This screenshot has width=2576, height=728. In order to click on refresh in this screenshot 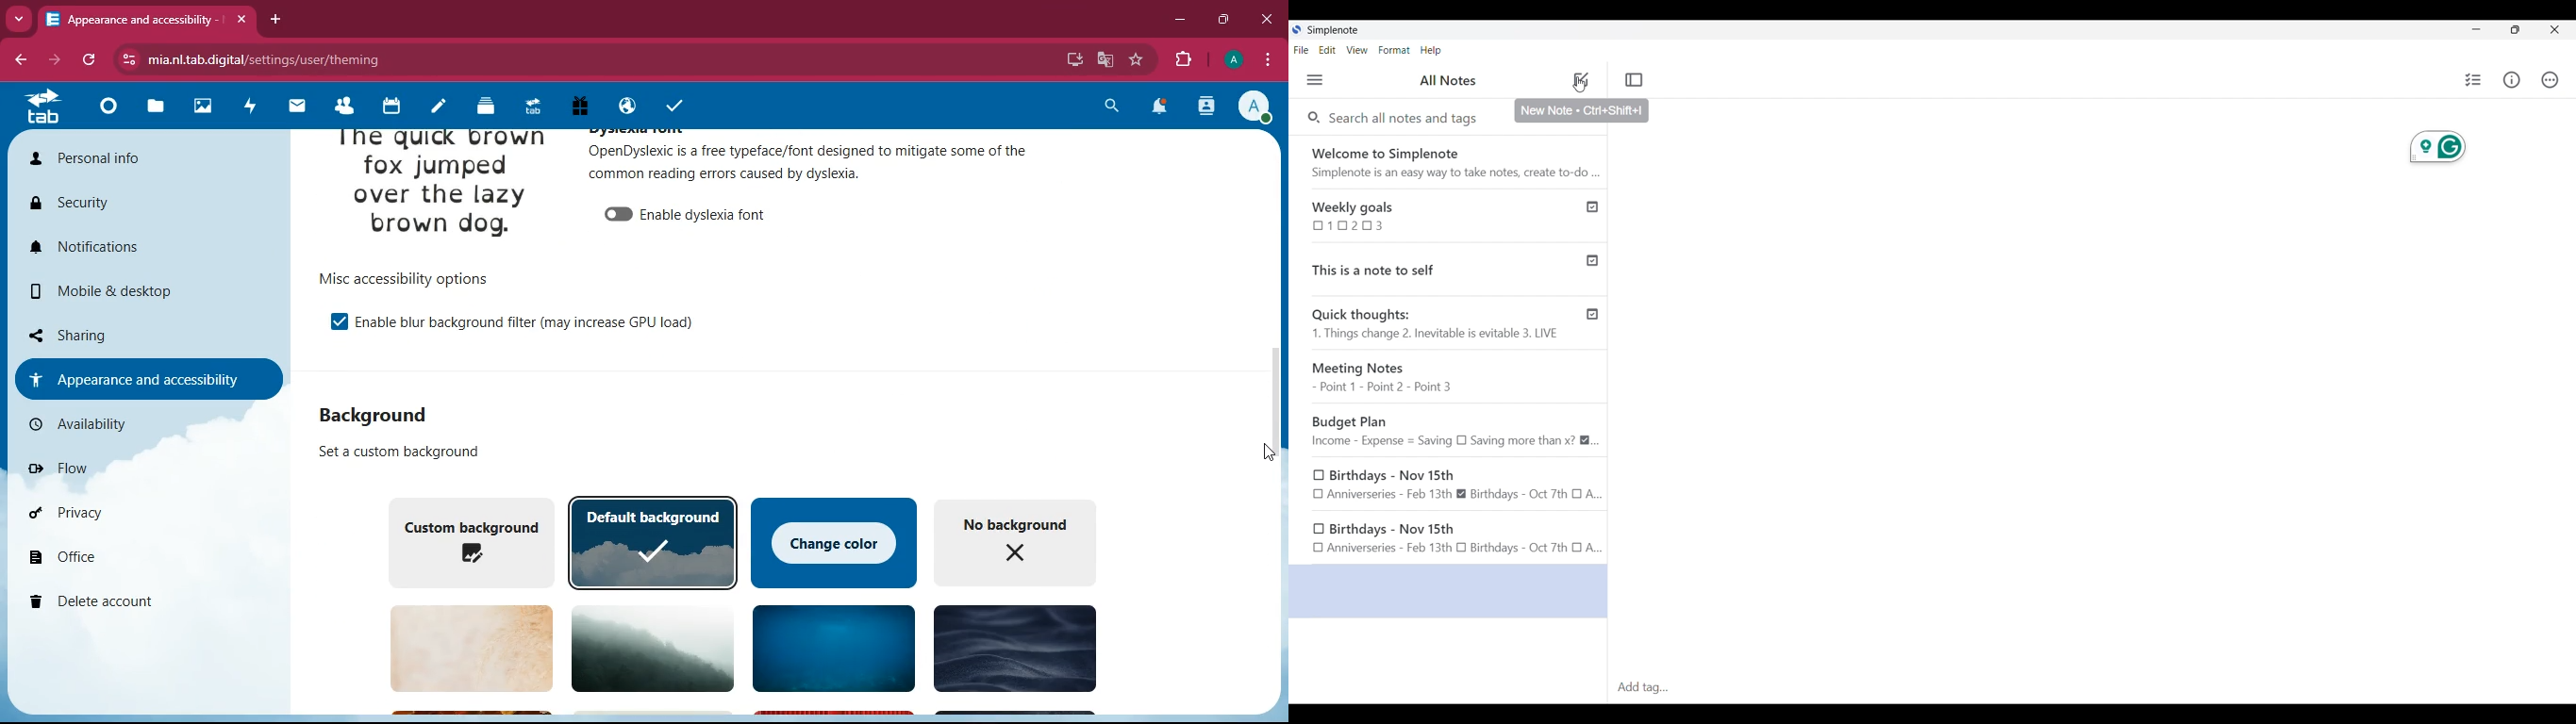, I will do `click(94, 60)`.